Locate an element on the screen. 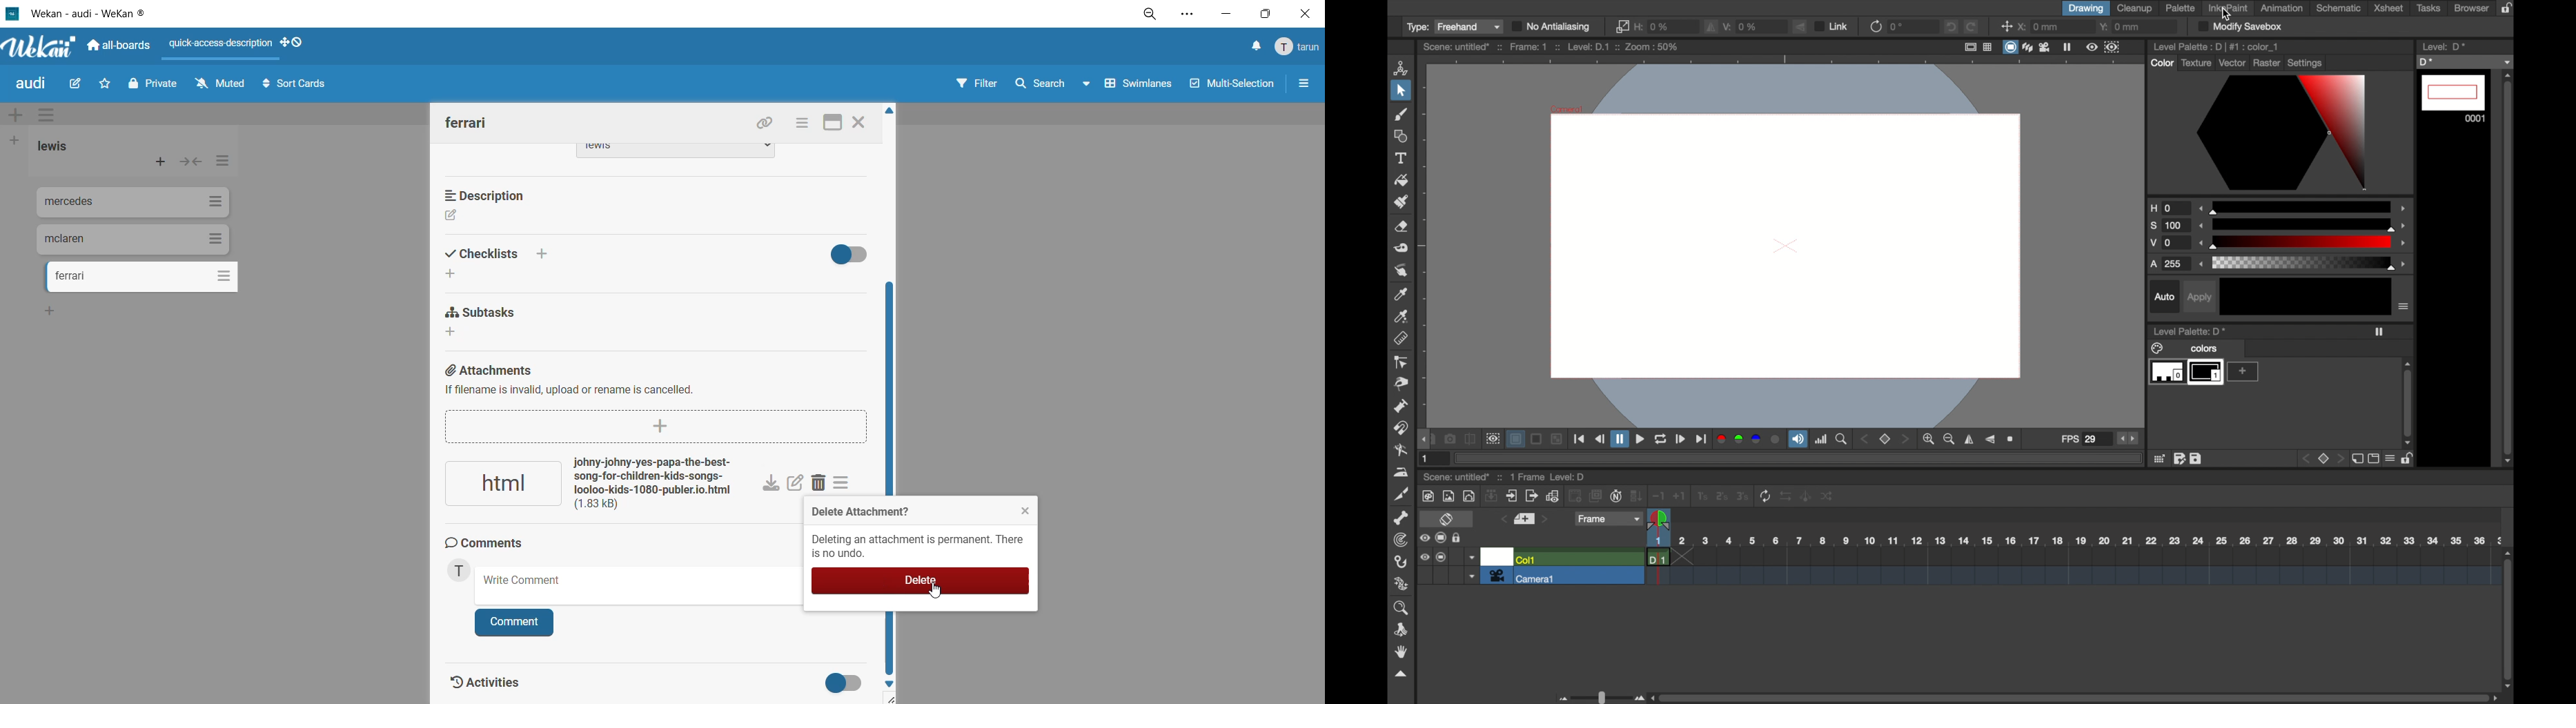  close is located at coordinates (860, 124).